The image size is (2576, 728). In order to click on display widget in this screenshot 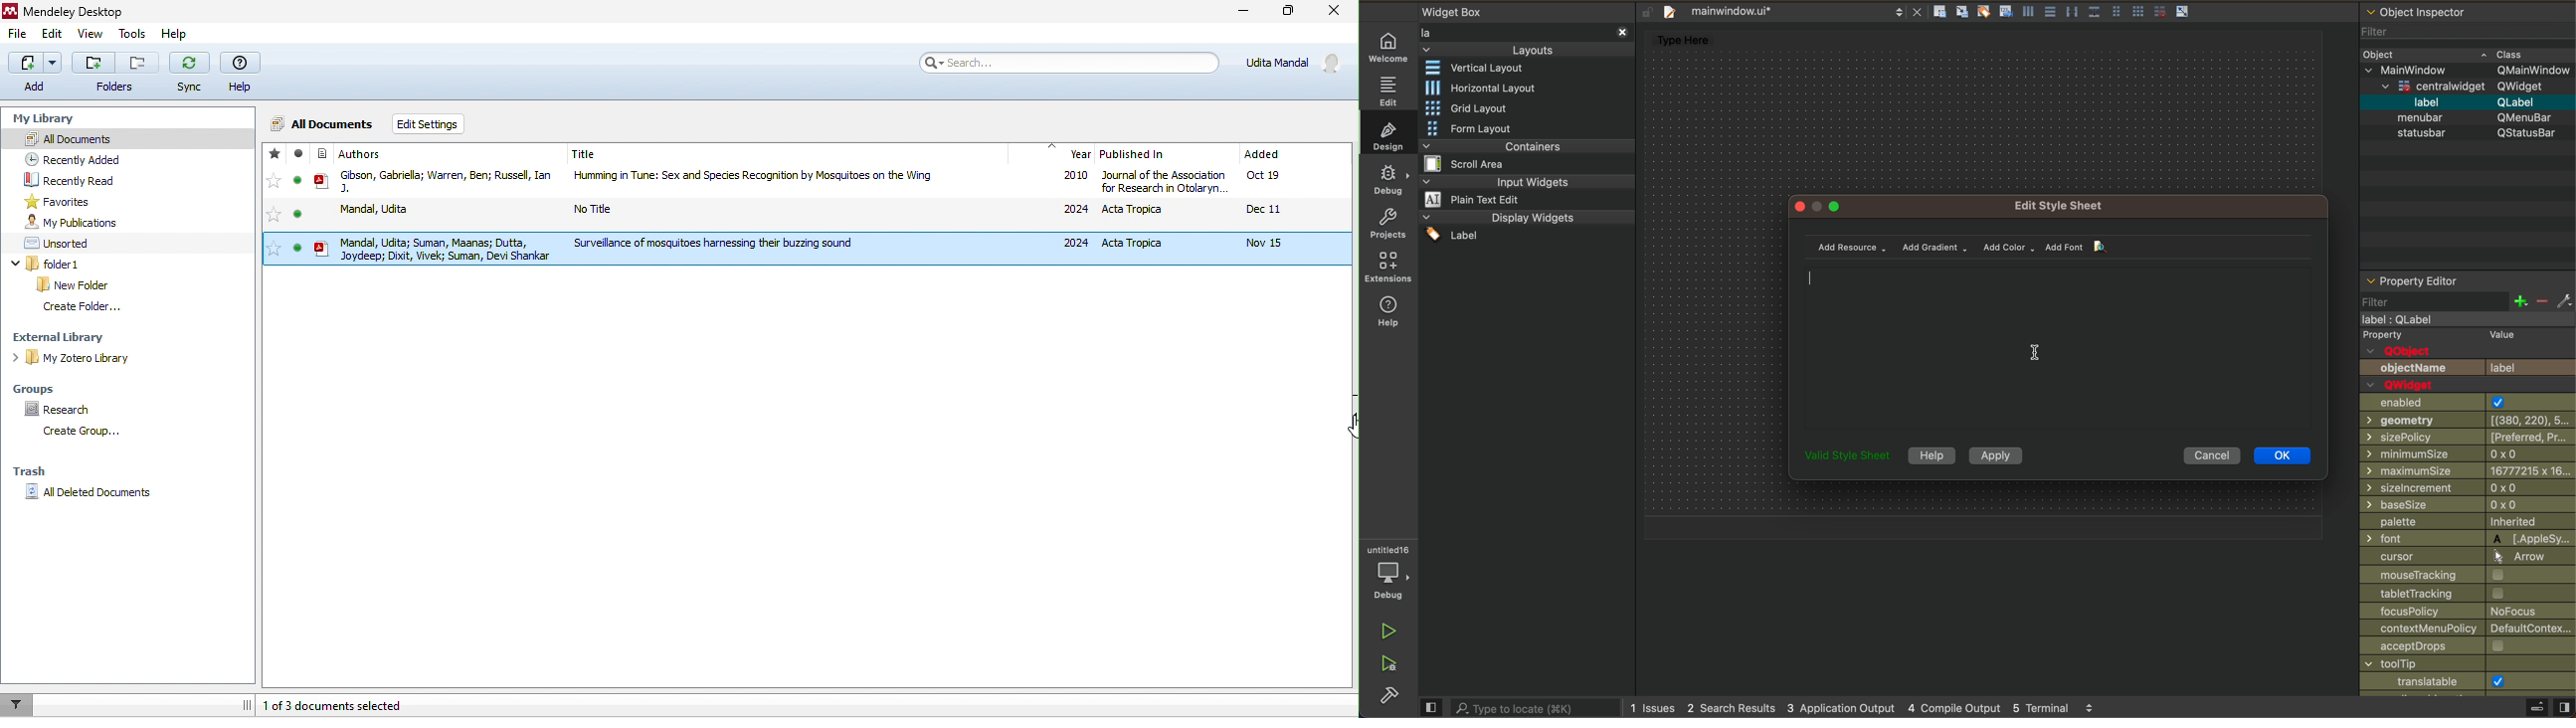, I will do `click(1524, 226)`.